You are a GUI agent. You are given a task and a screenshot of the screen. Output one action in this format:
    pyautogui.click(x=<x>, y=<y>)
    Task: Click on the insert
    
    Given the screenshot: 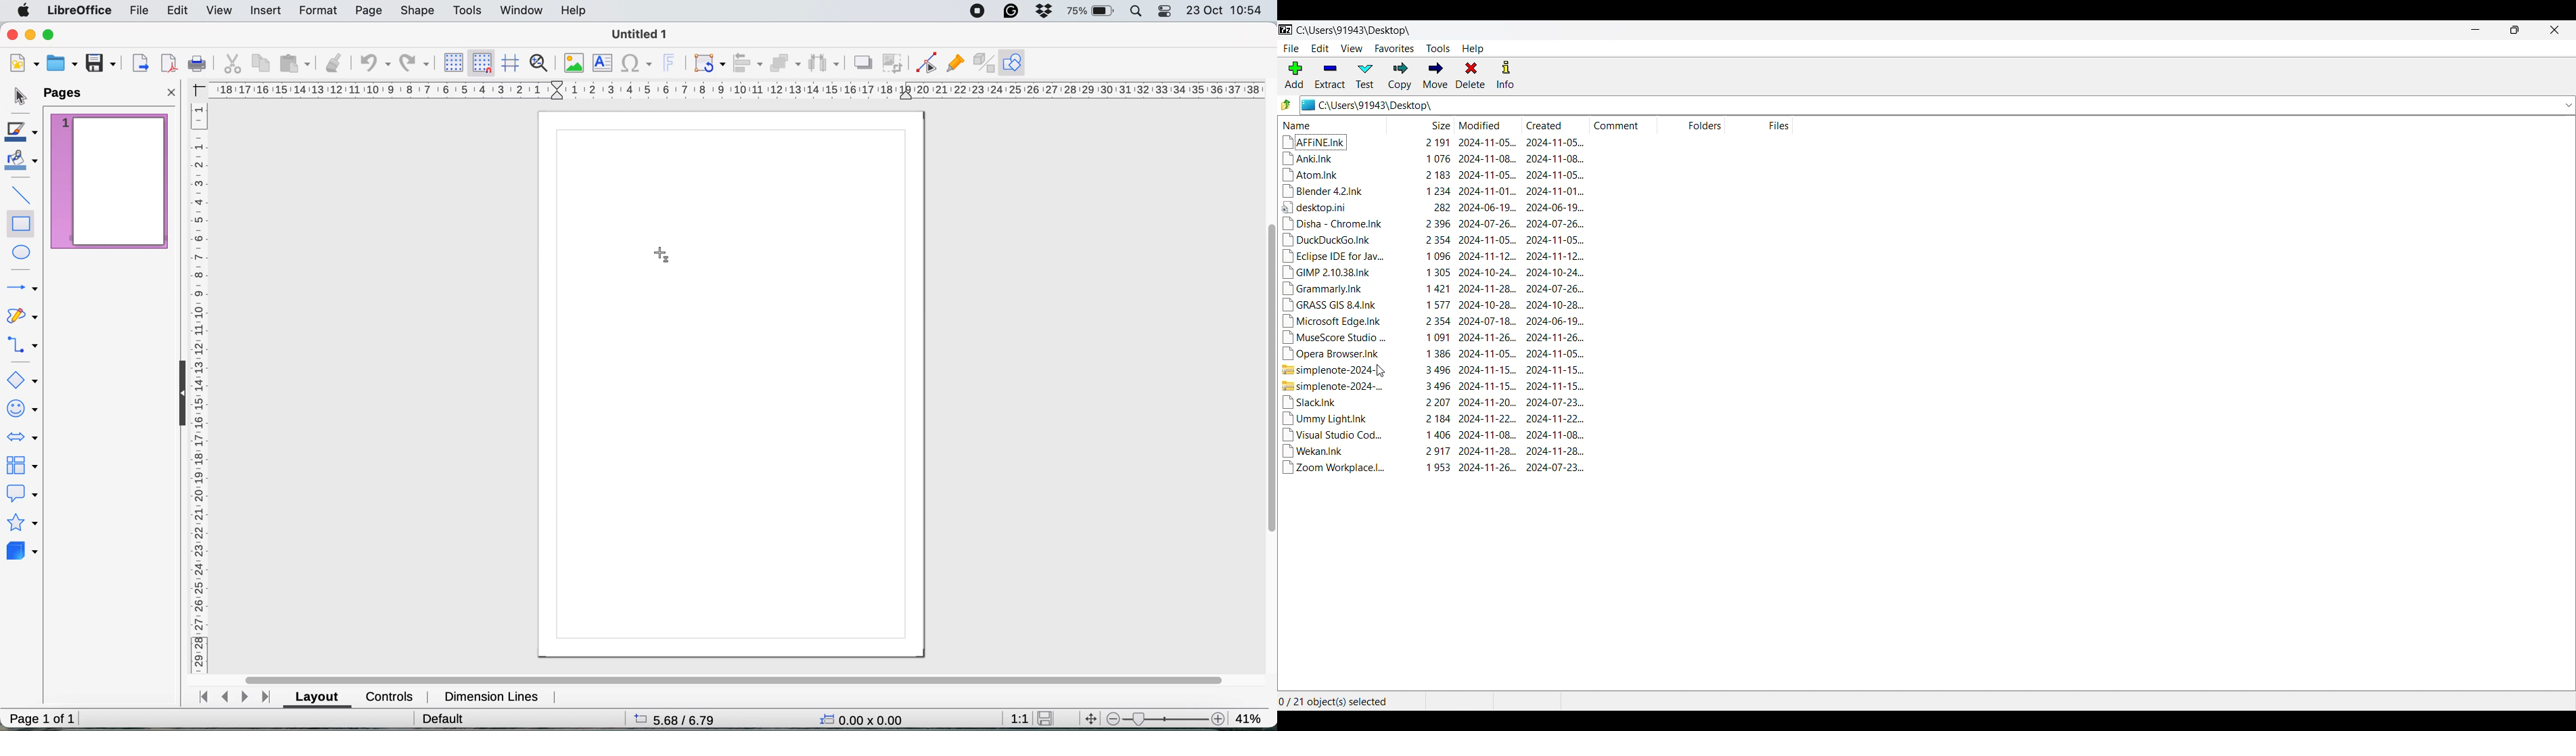 What is the action you would take?
    pyautogui.click(x=266, y=11)
    